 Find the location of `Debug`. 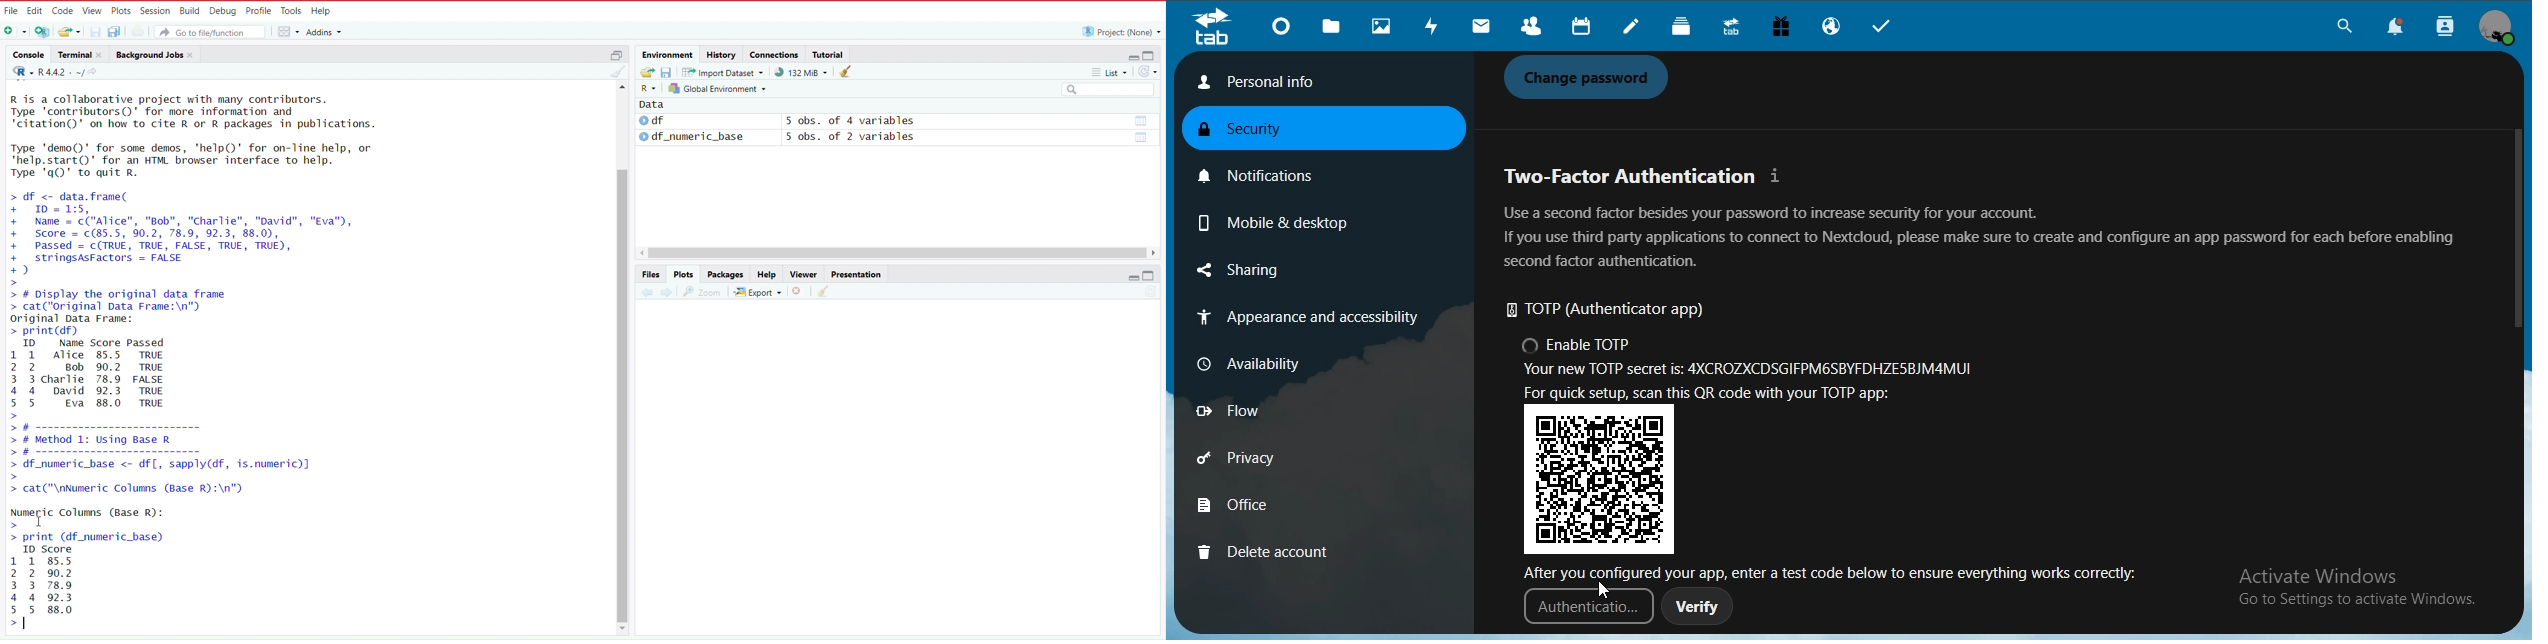

Debug is located at coordinates (223, 10).